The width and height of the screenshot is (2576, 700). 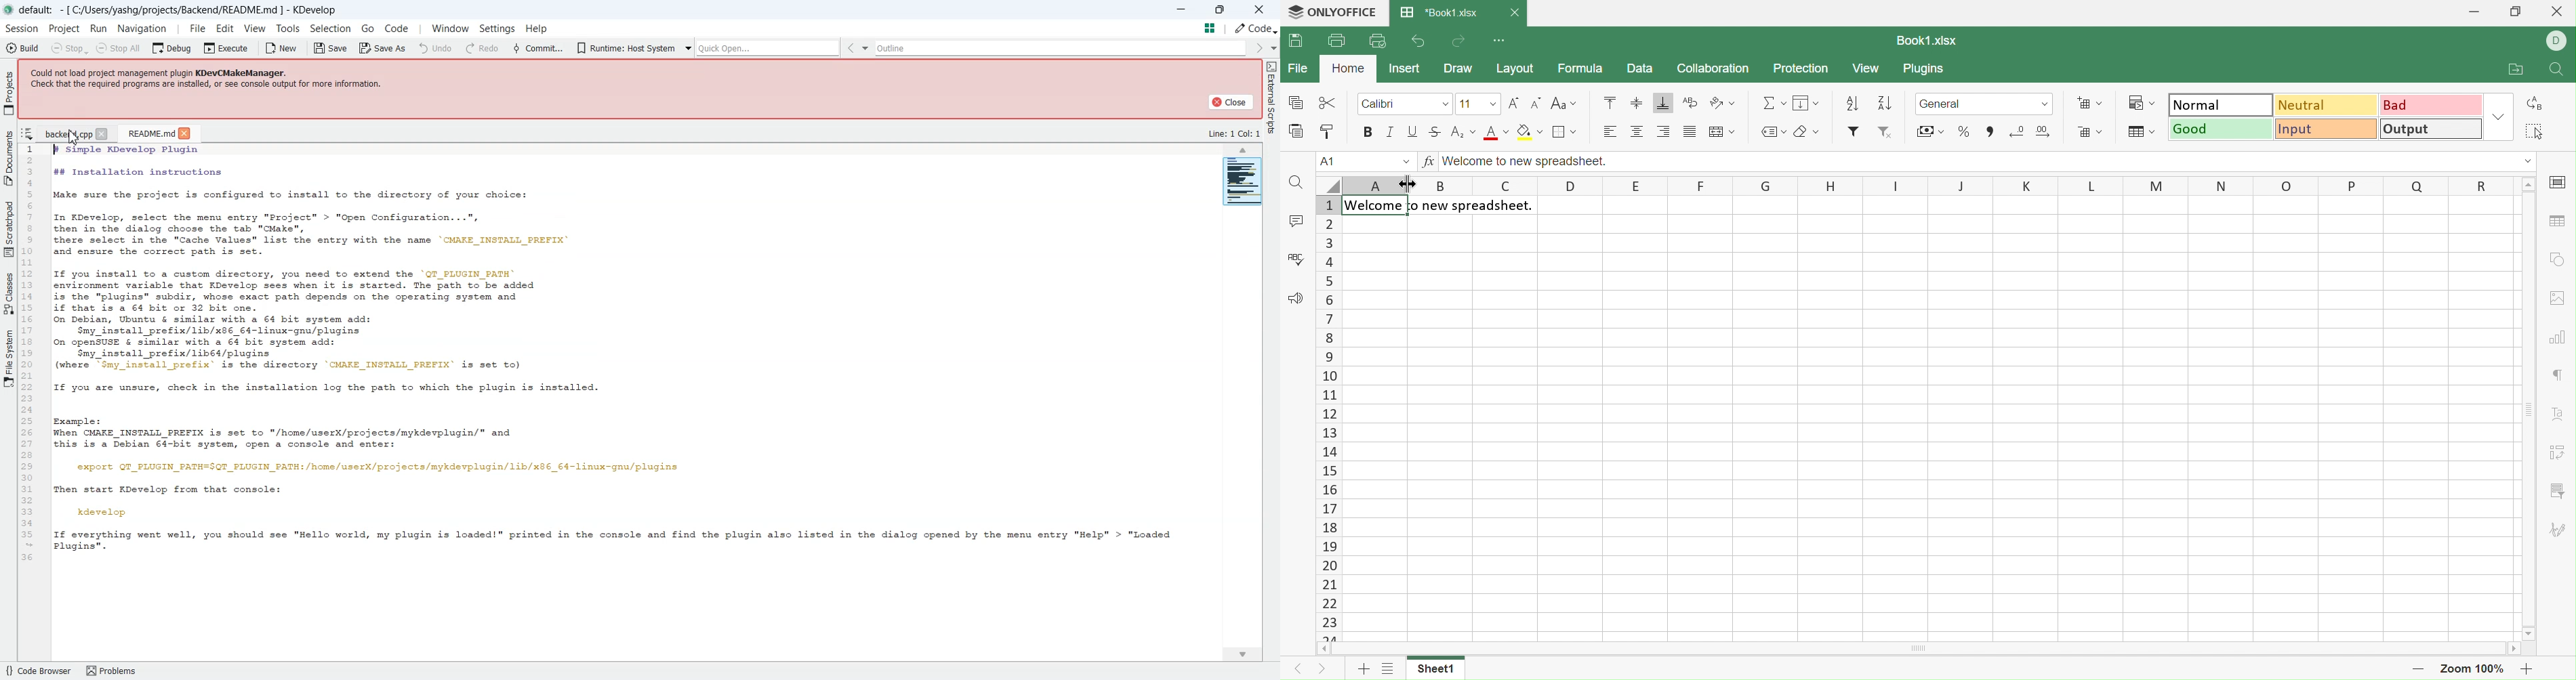 I want to click on Remove cells, so click(x=2091, y=133).